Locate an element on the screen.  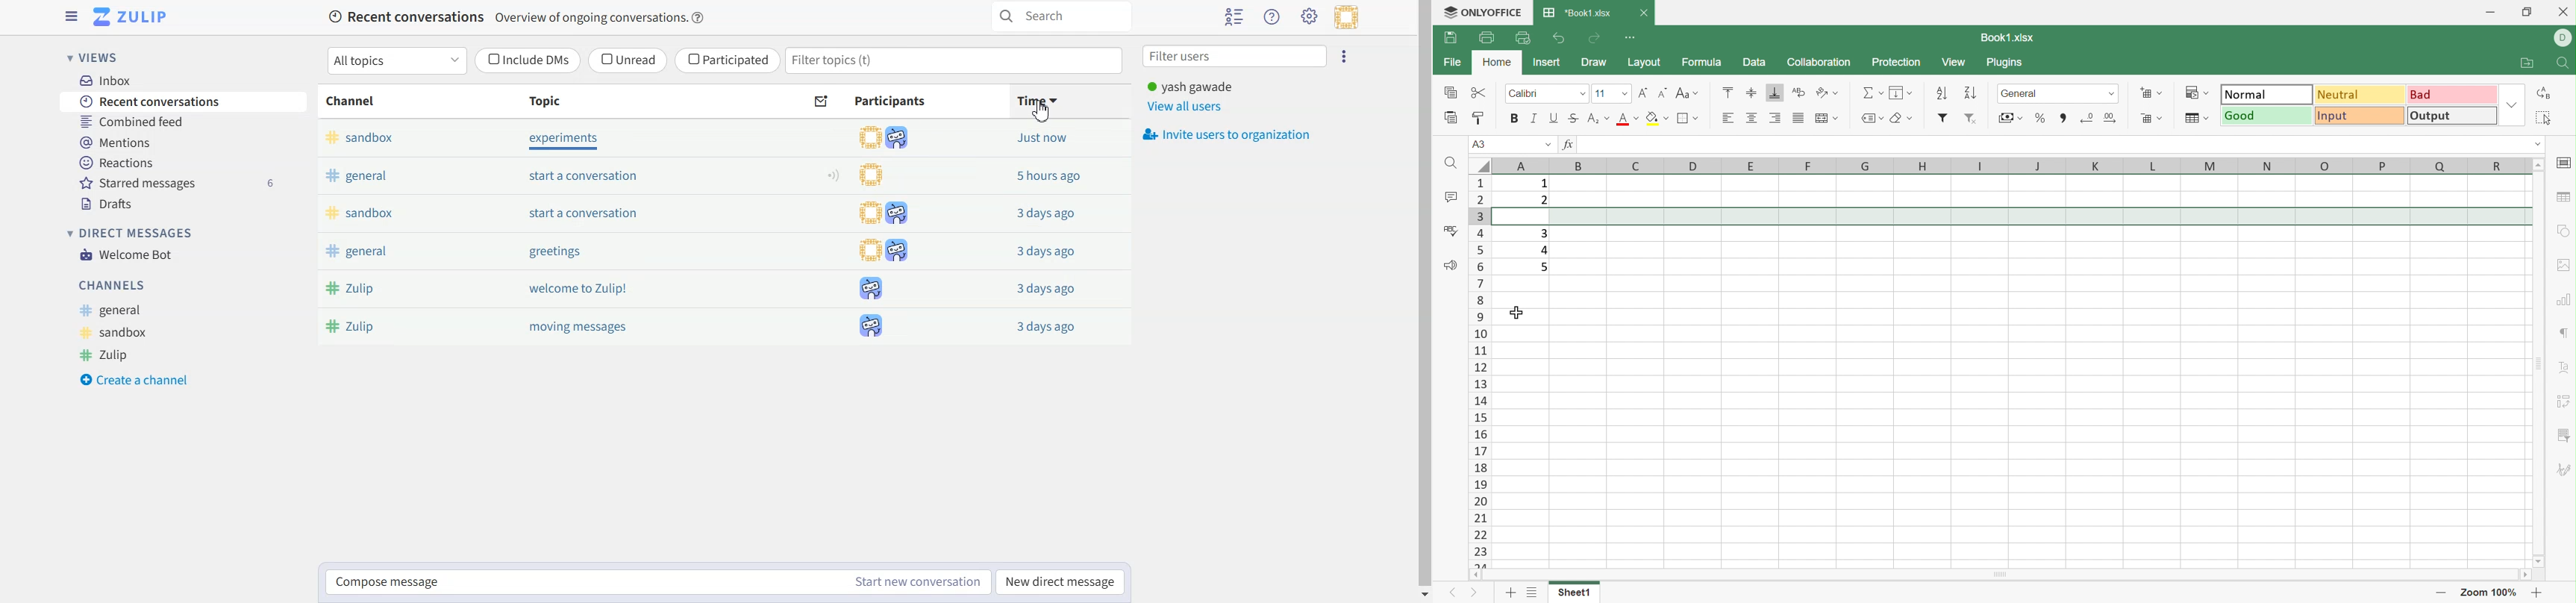
Descending order is located at coordinates (1971, 93).